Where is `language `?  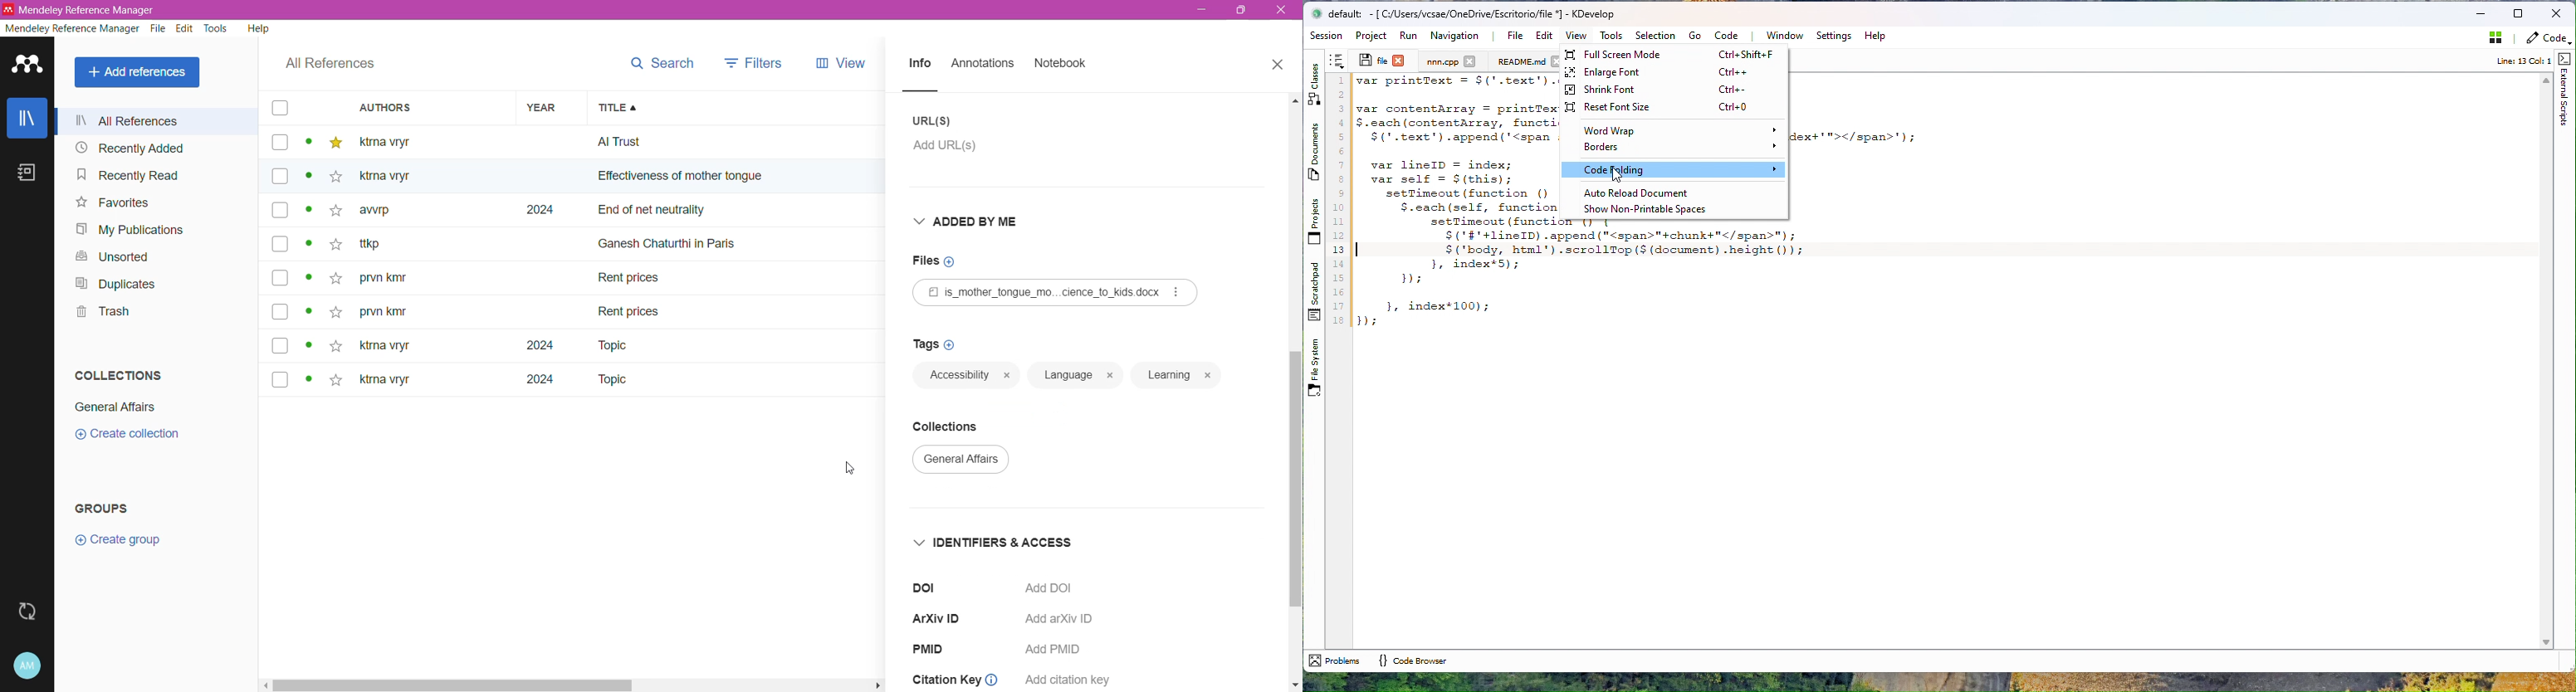
language  is located at coordinates (1064, 373).